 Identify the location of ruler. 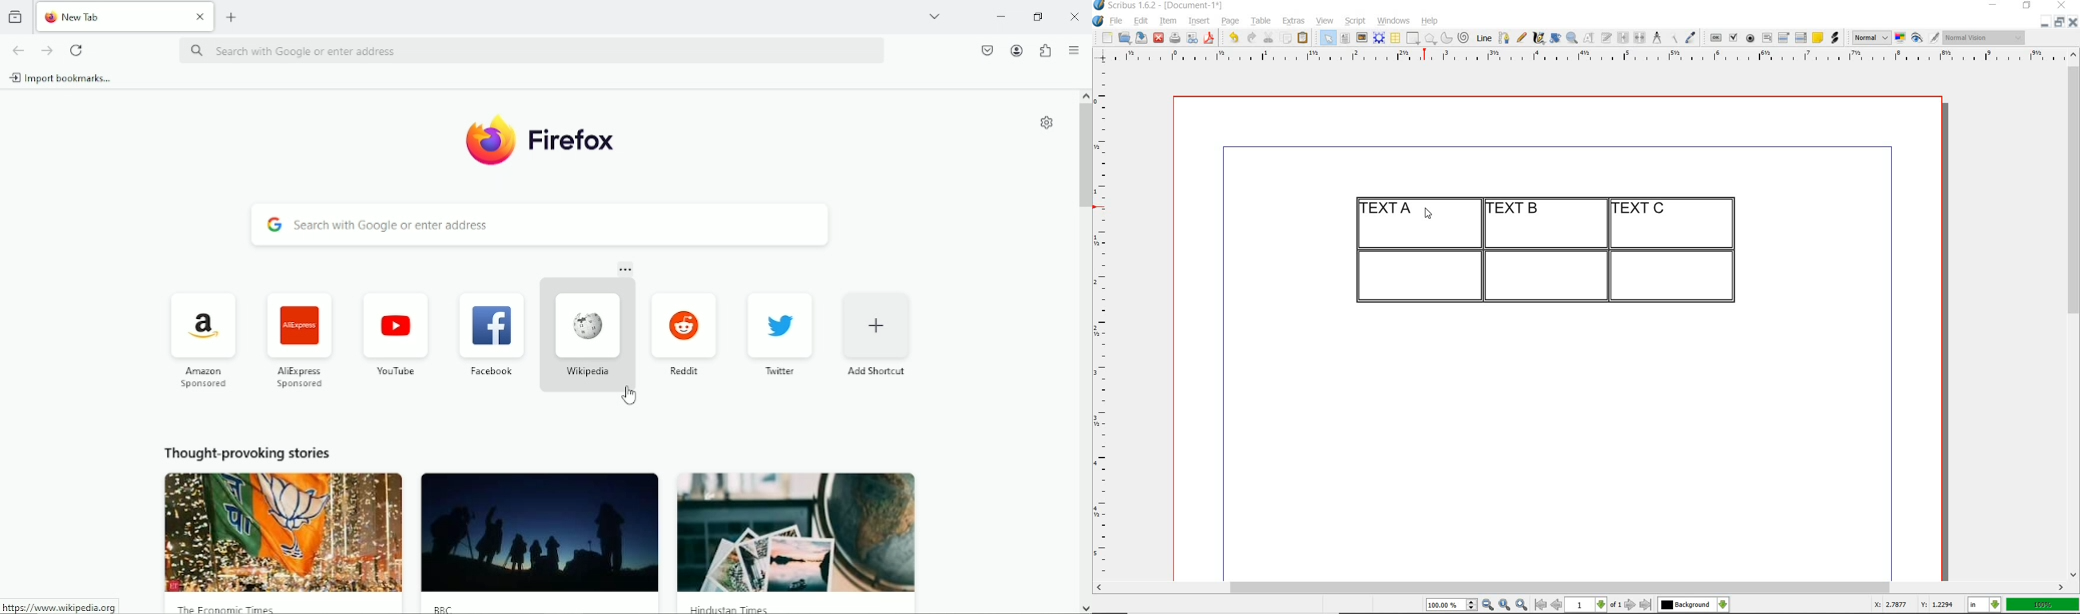
(1105, 321).